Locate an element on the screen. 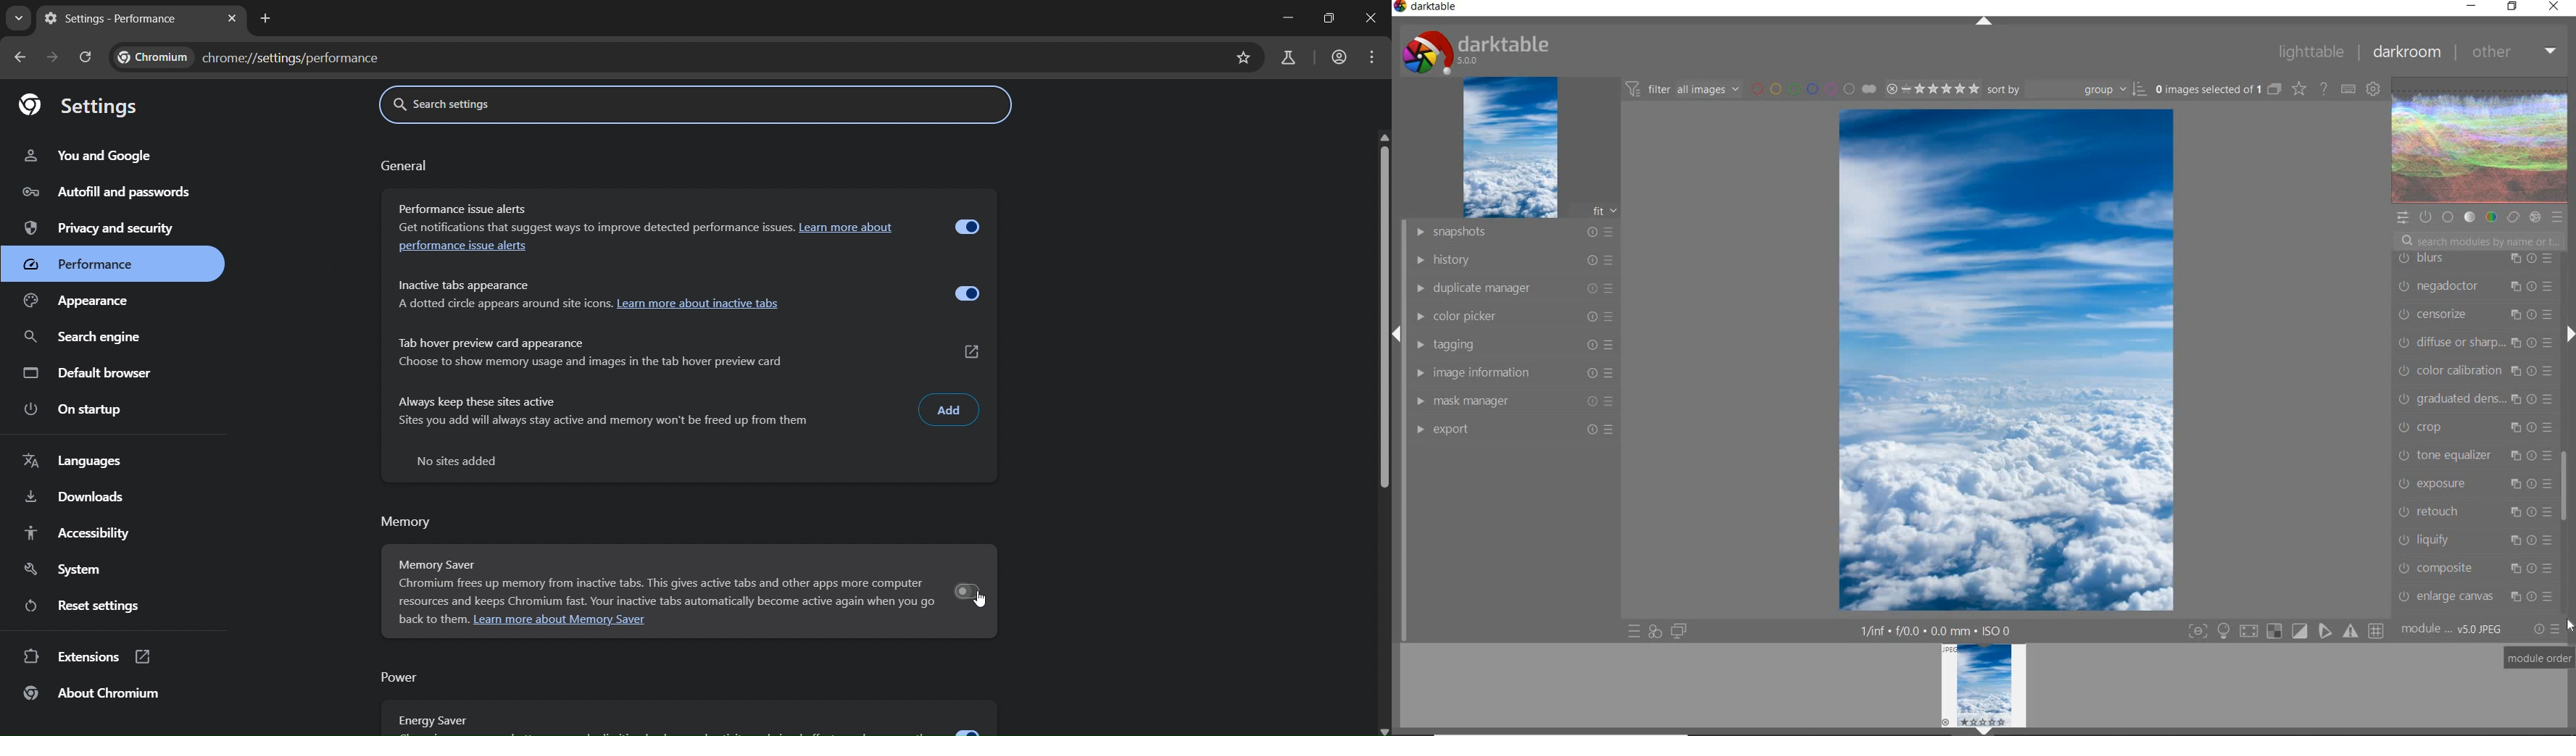  Memory is located at coordinates (410, 525).